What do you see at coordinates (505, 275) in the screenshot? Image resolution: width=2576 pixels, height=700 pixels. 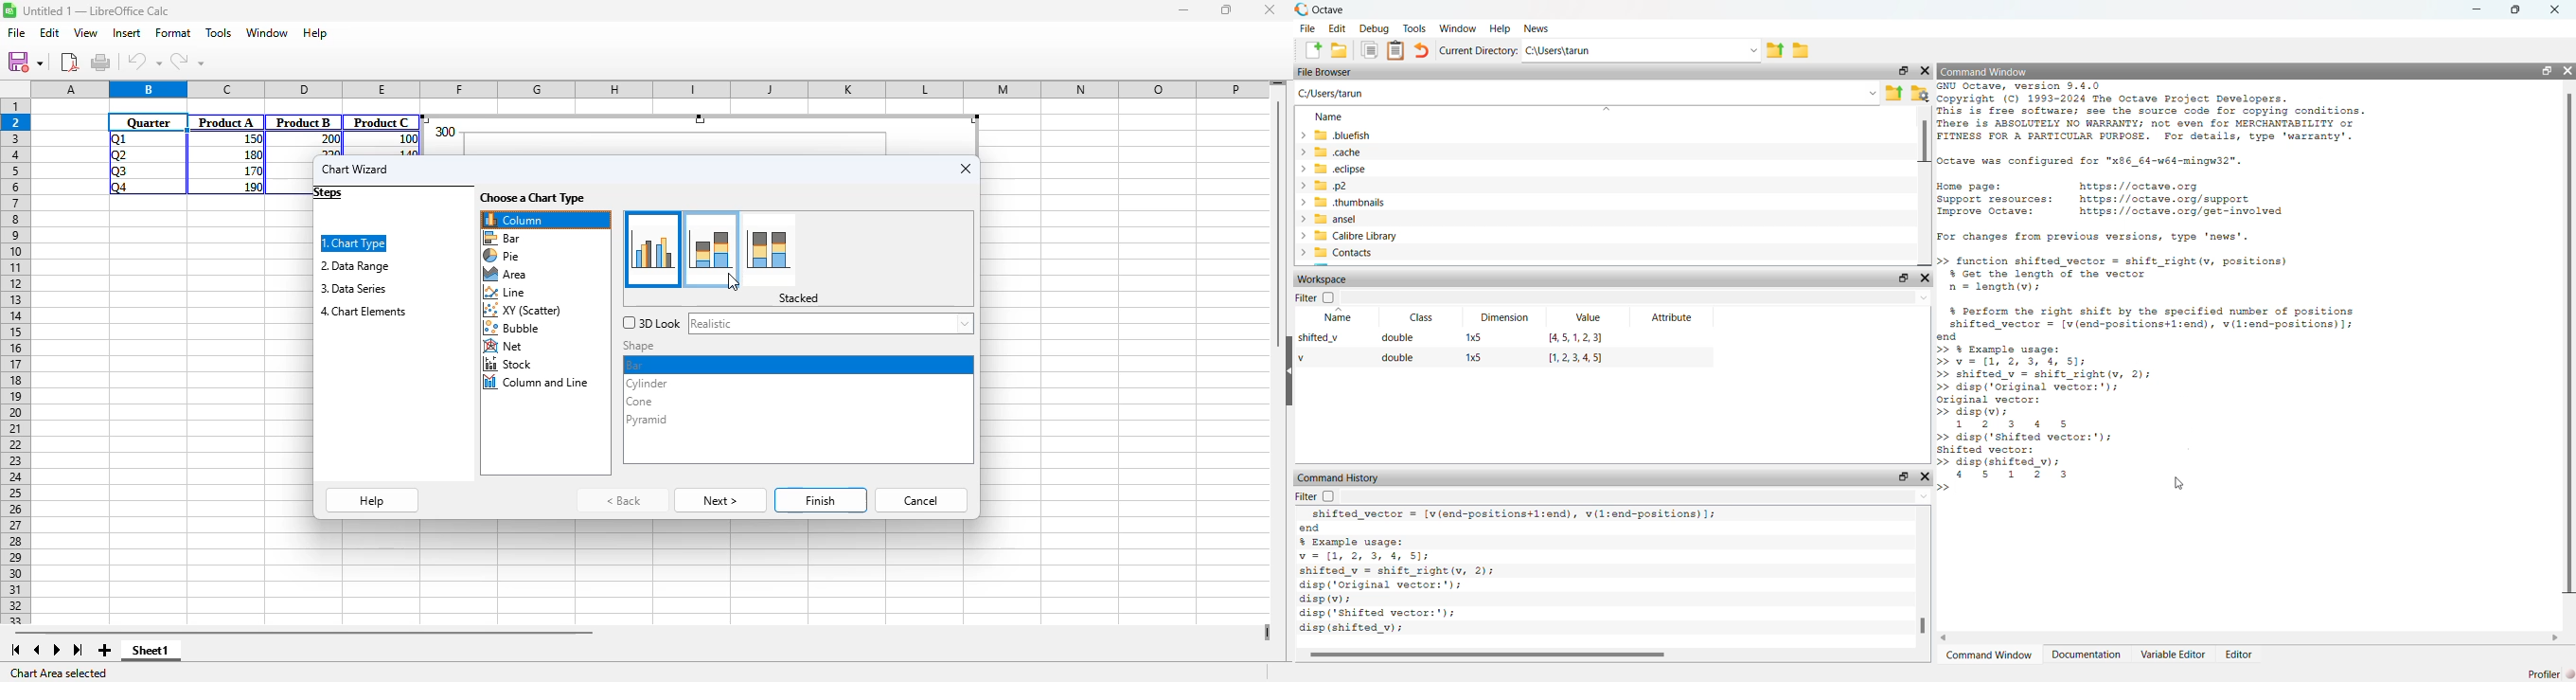 I see `area` at bounding box center [505, 275].